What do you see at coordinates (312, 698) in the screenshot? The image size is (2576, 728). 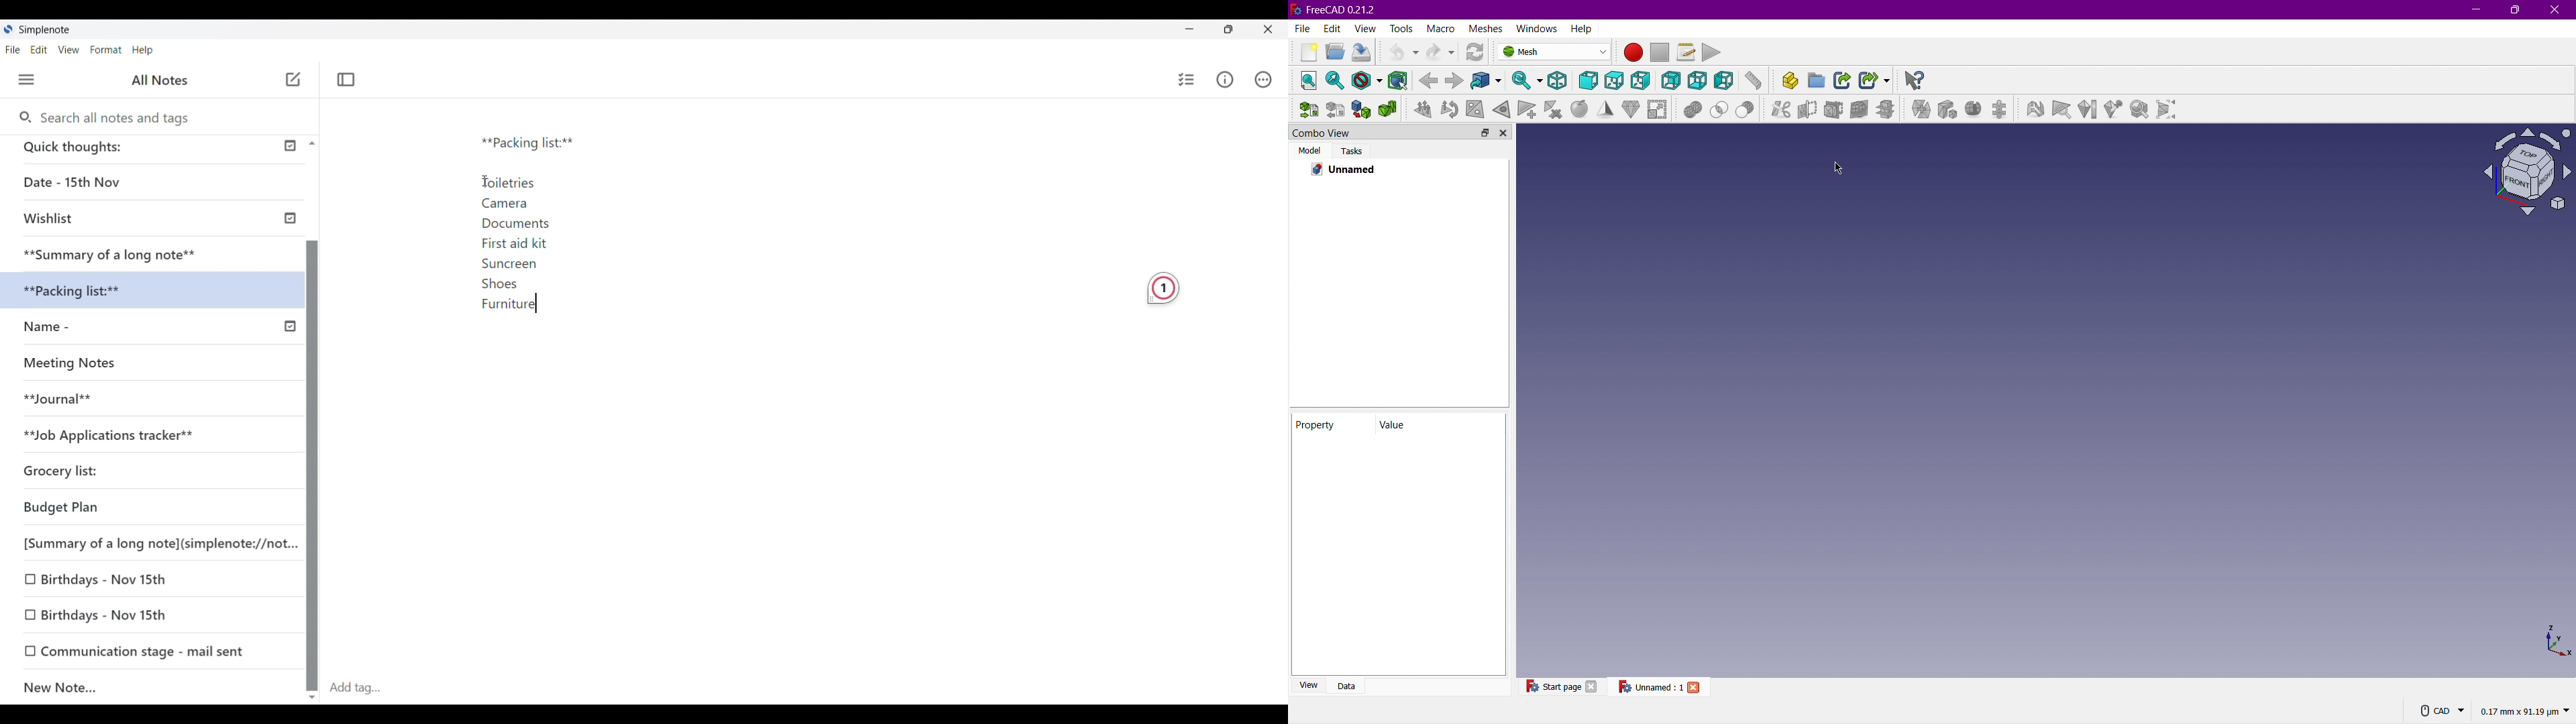 I see `Quick slide to bottom` at bounding box center [312, 698].